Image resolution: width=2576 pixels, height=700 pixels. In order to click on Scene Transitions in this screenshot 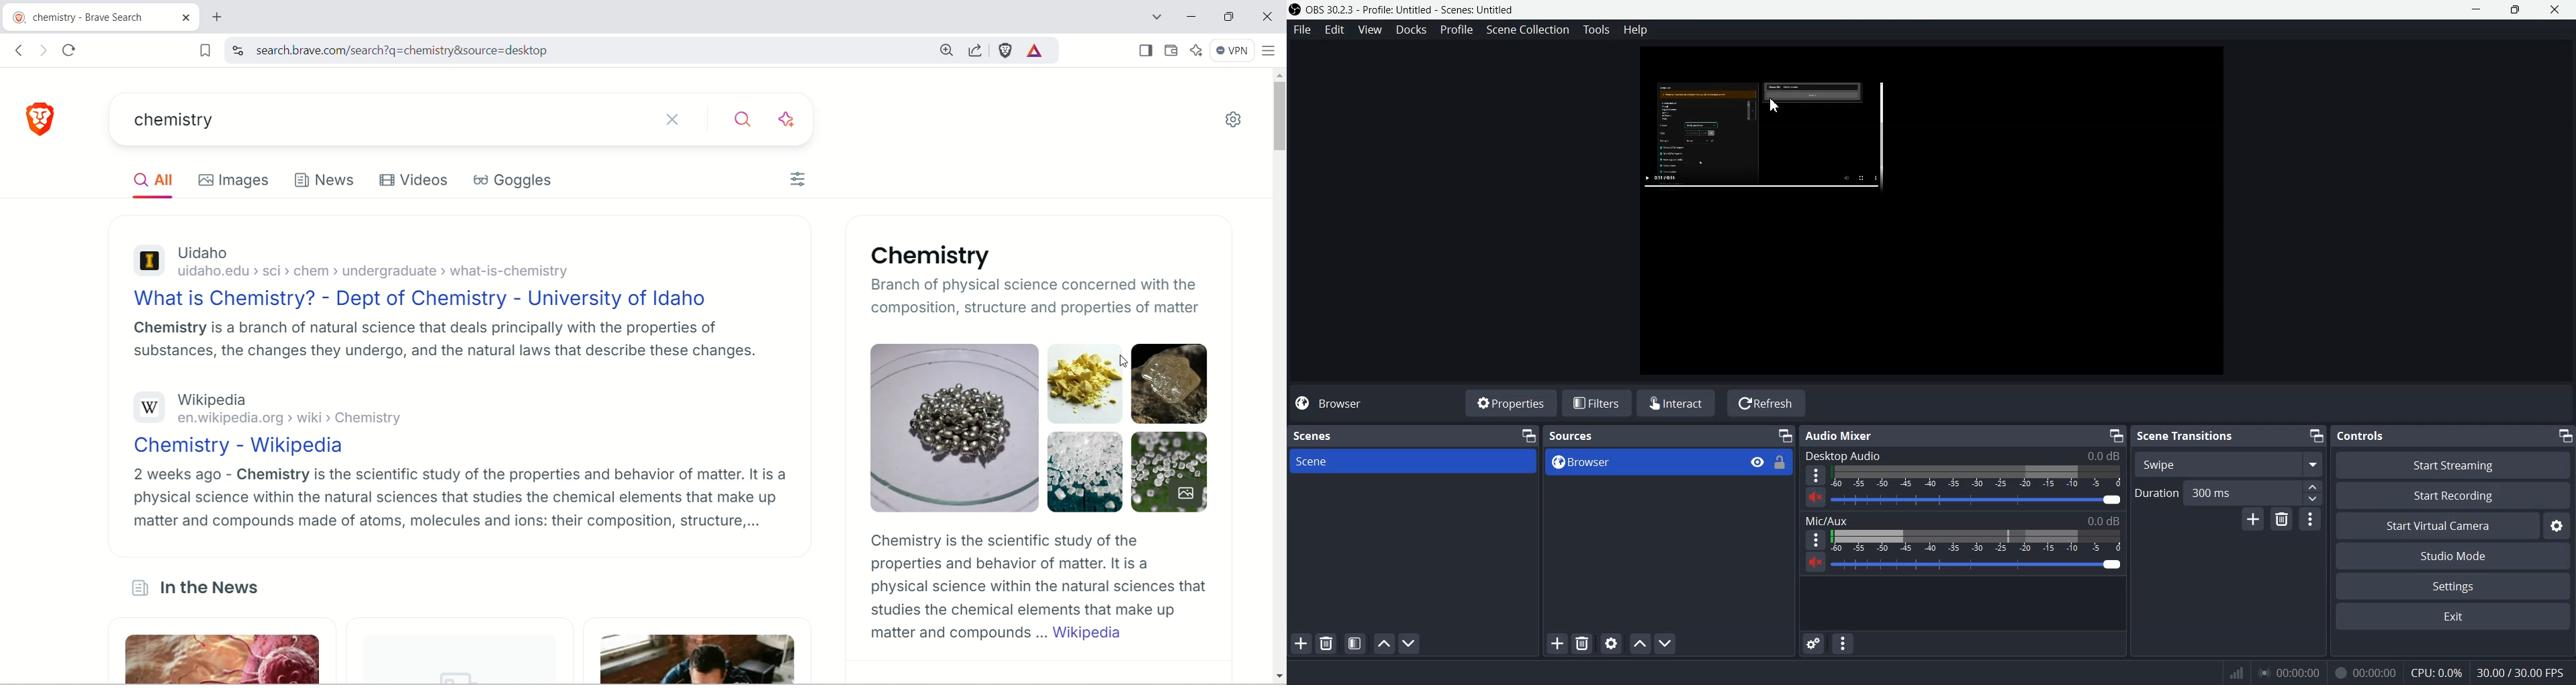, I will do `click(2183, 435)`.